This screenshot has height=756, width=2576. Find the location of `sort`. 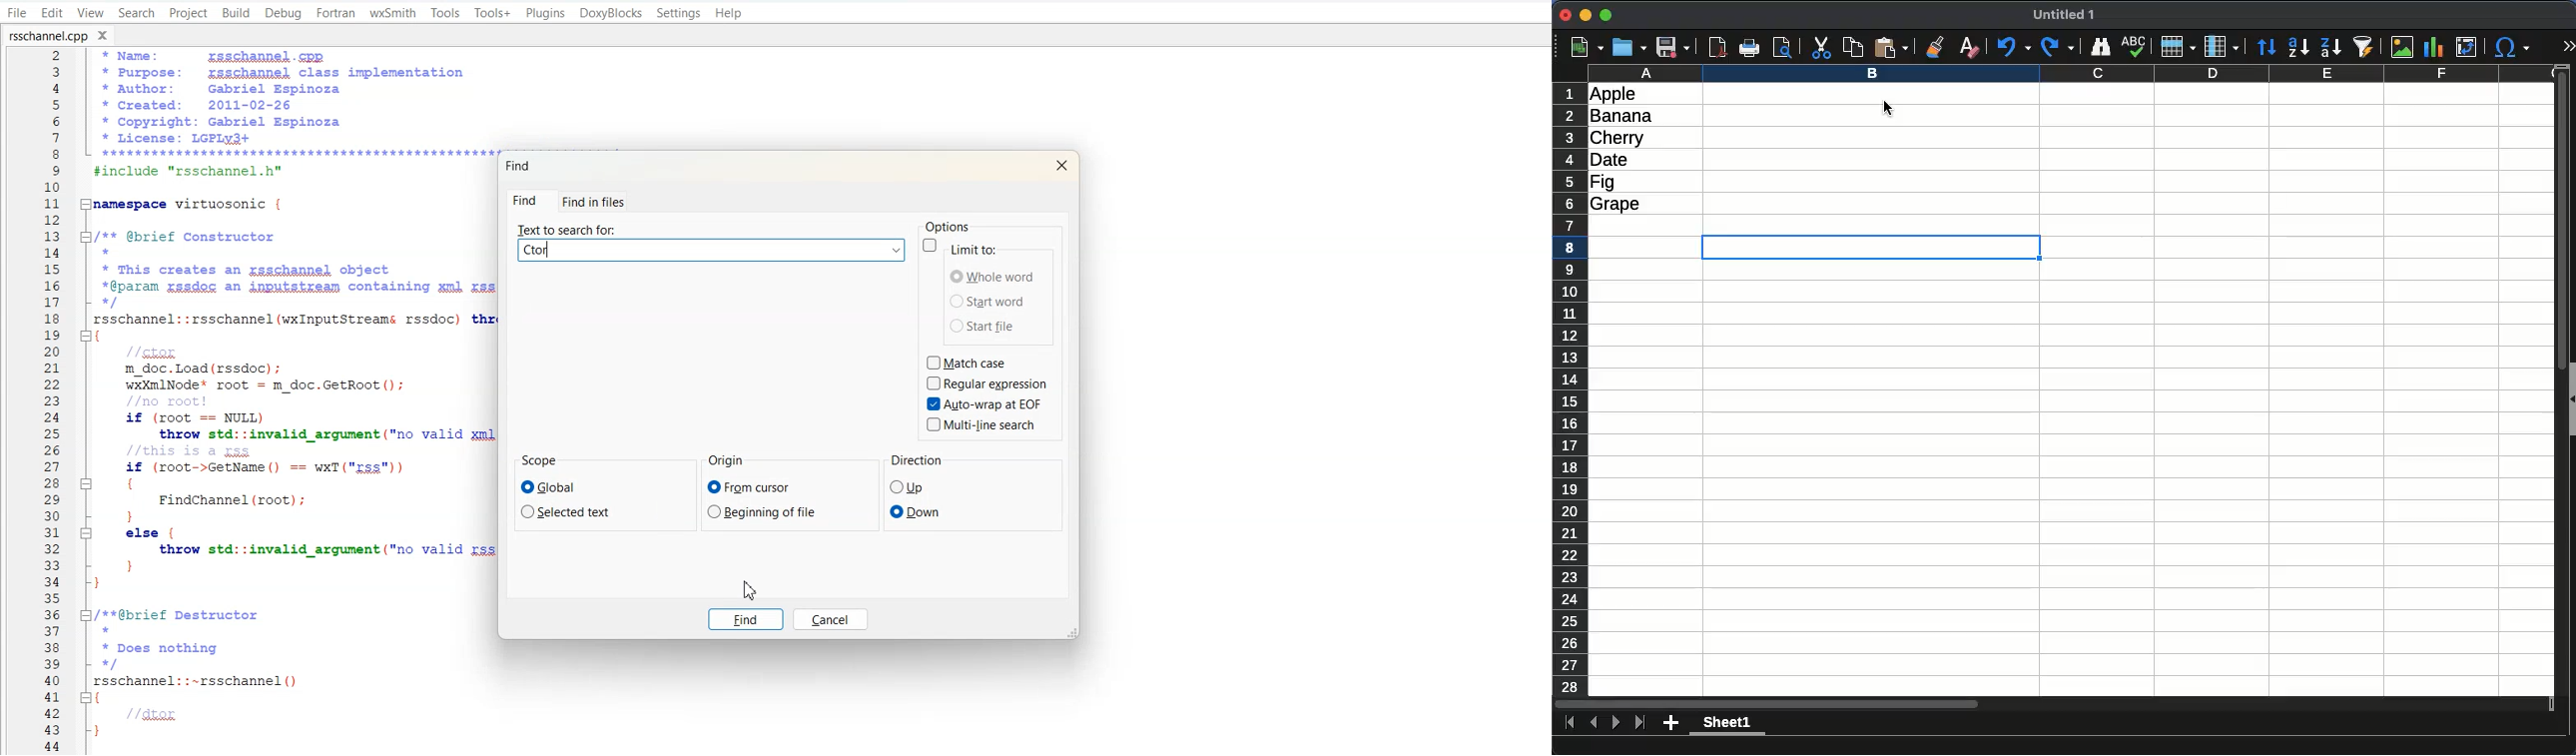

sort is located at coordinates (2267, 47).